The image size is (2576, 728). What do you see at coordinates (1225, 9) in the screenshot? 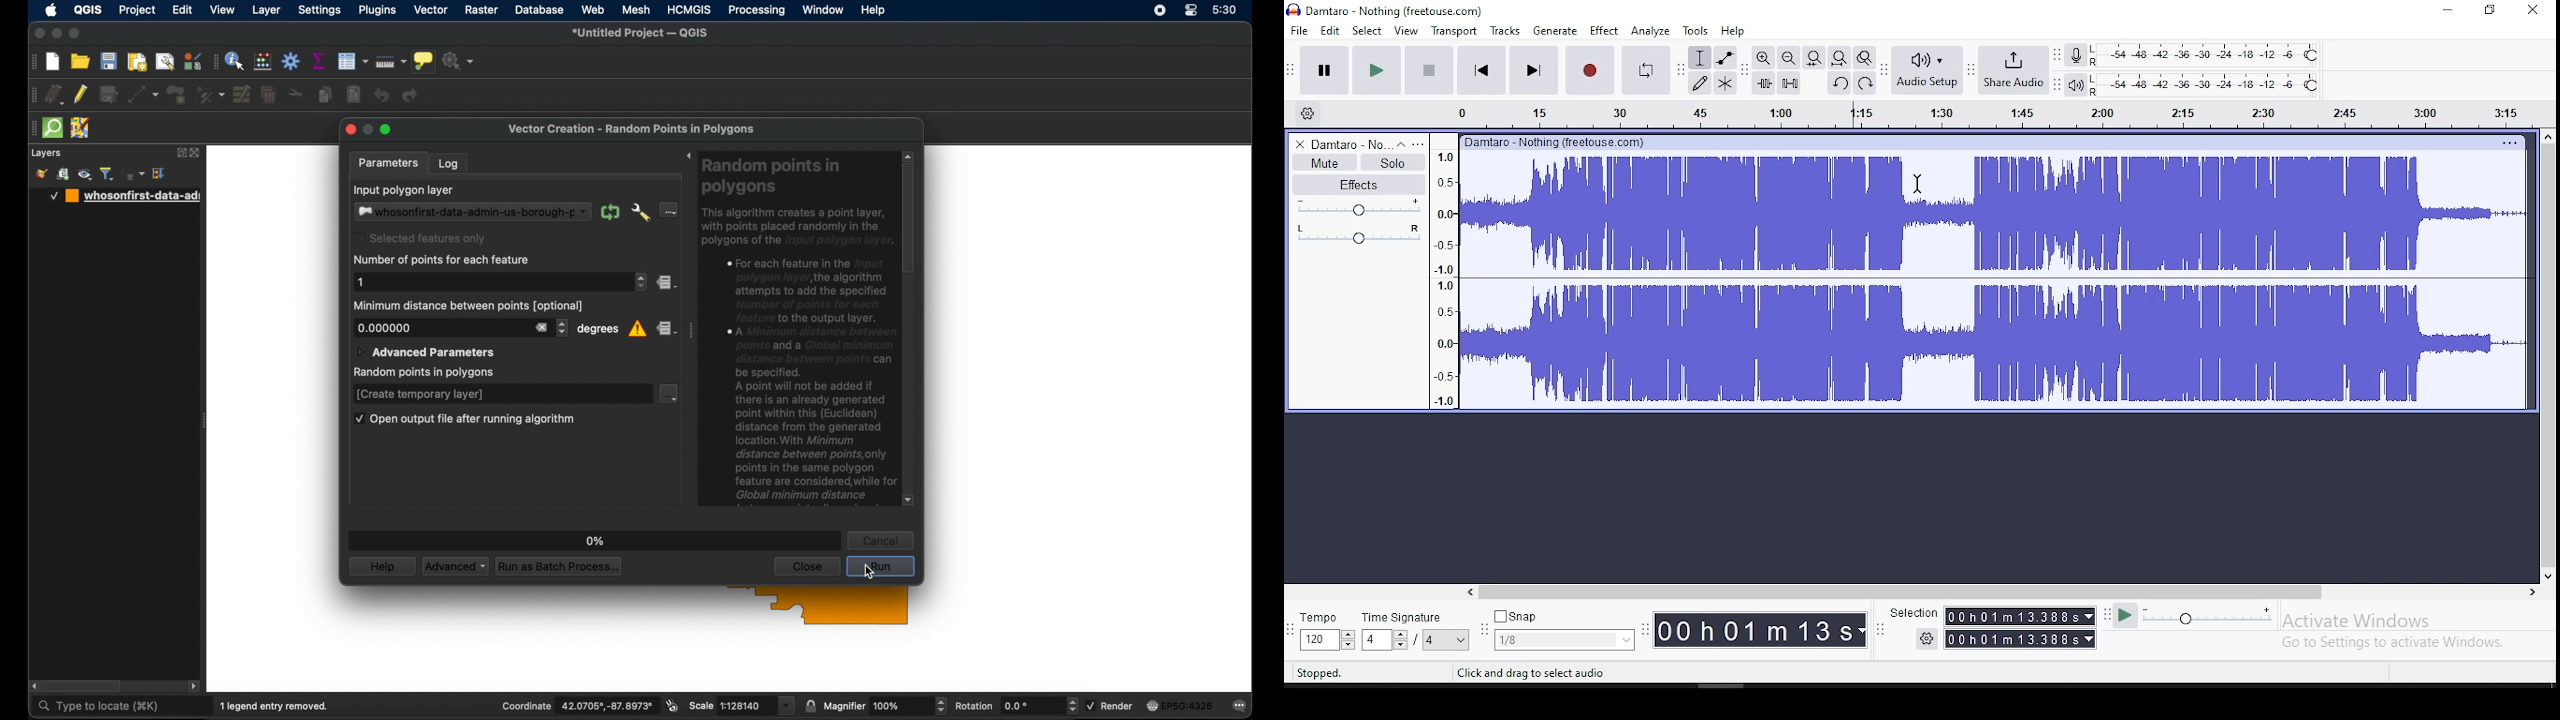
I see `time` at bounding box center [1225, 9].